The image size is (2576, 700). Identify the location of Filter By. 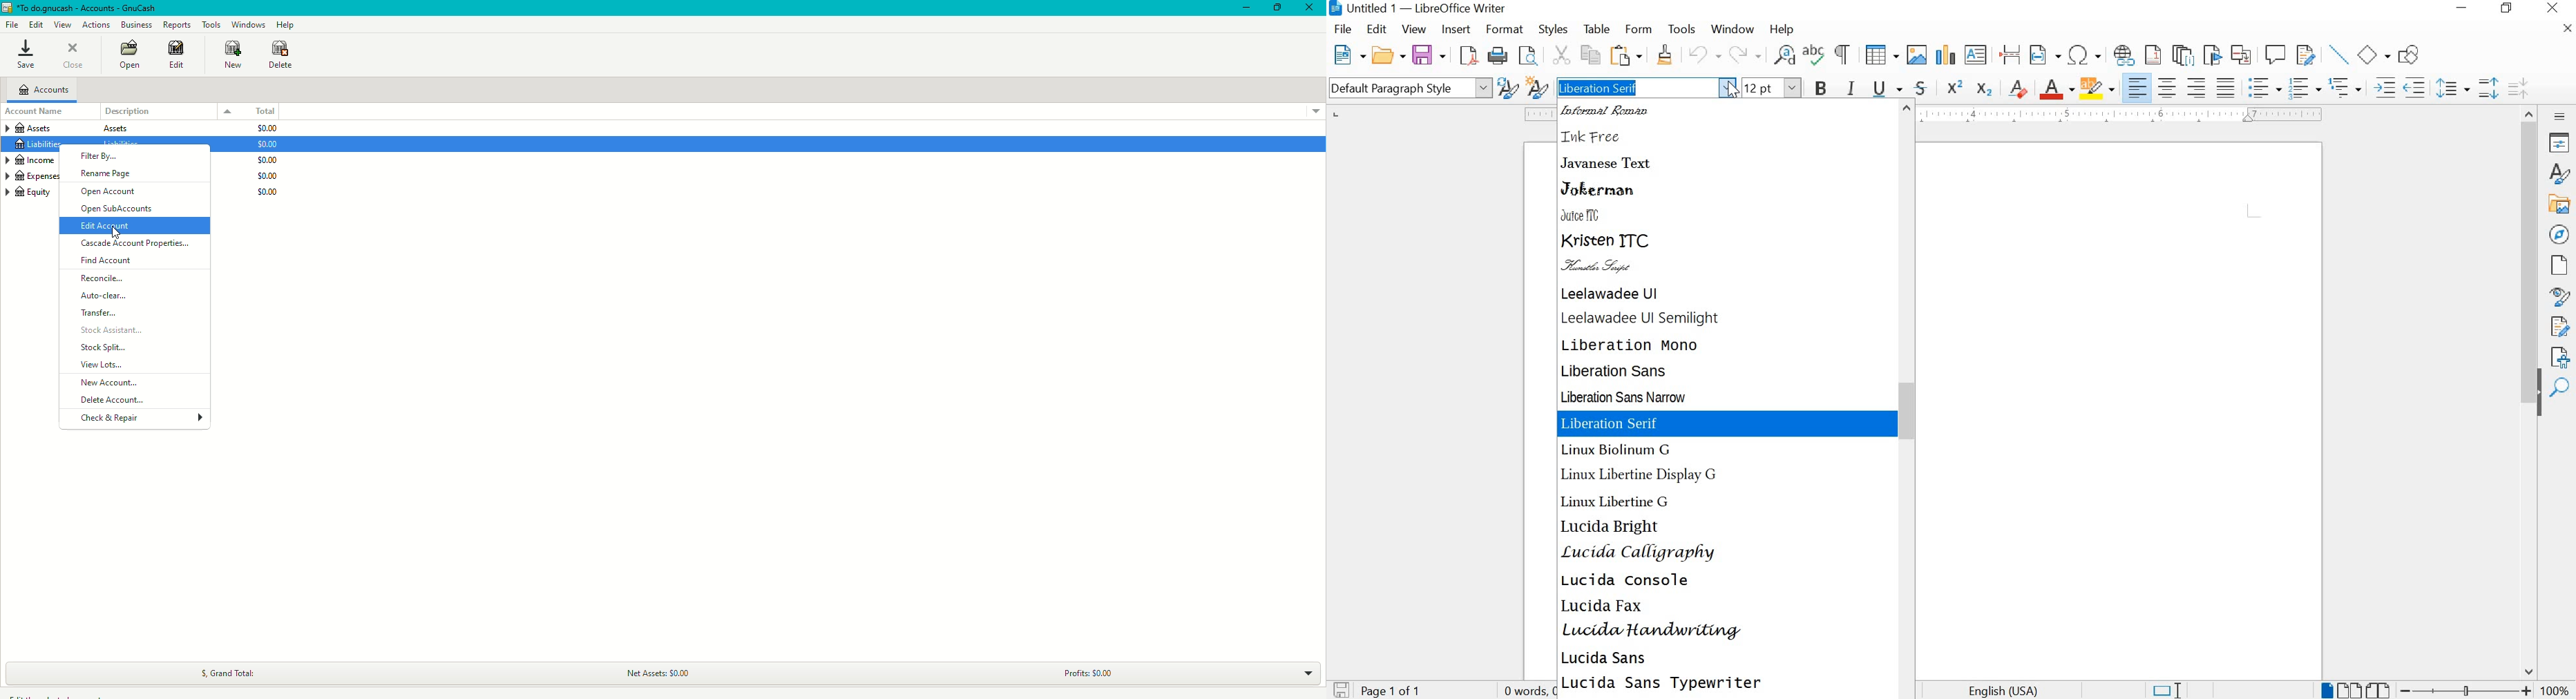
(101, 157).